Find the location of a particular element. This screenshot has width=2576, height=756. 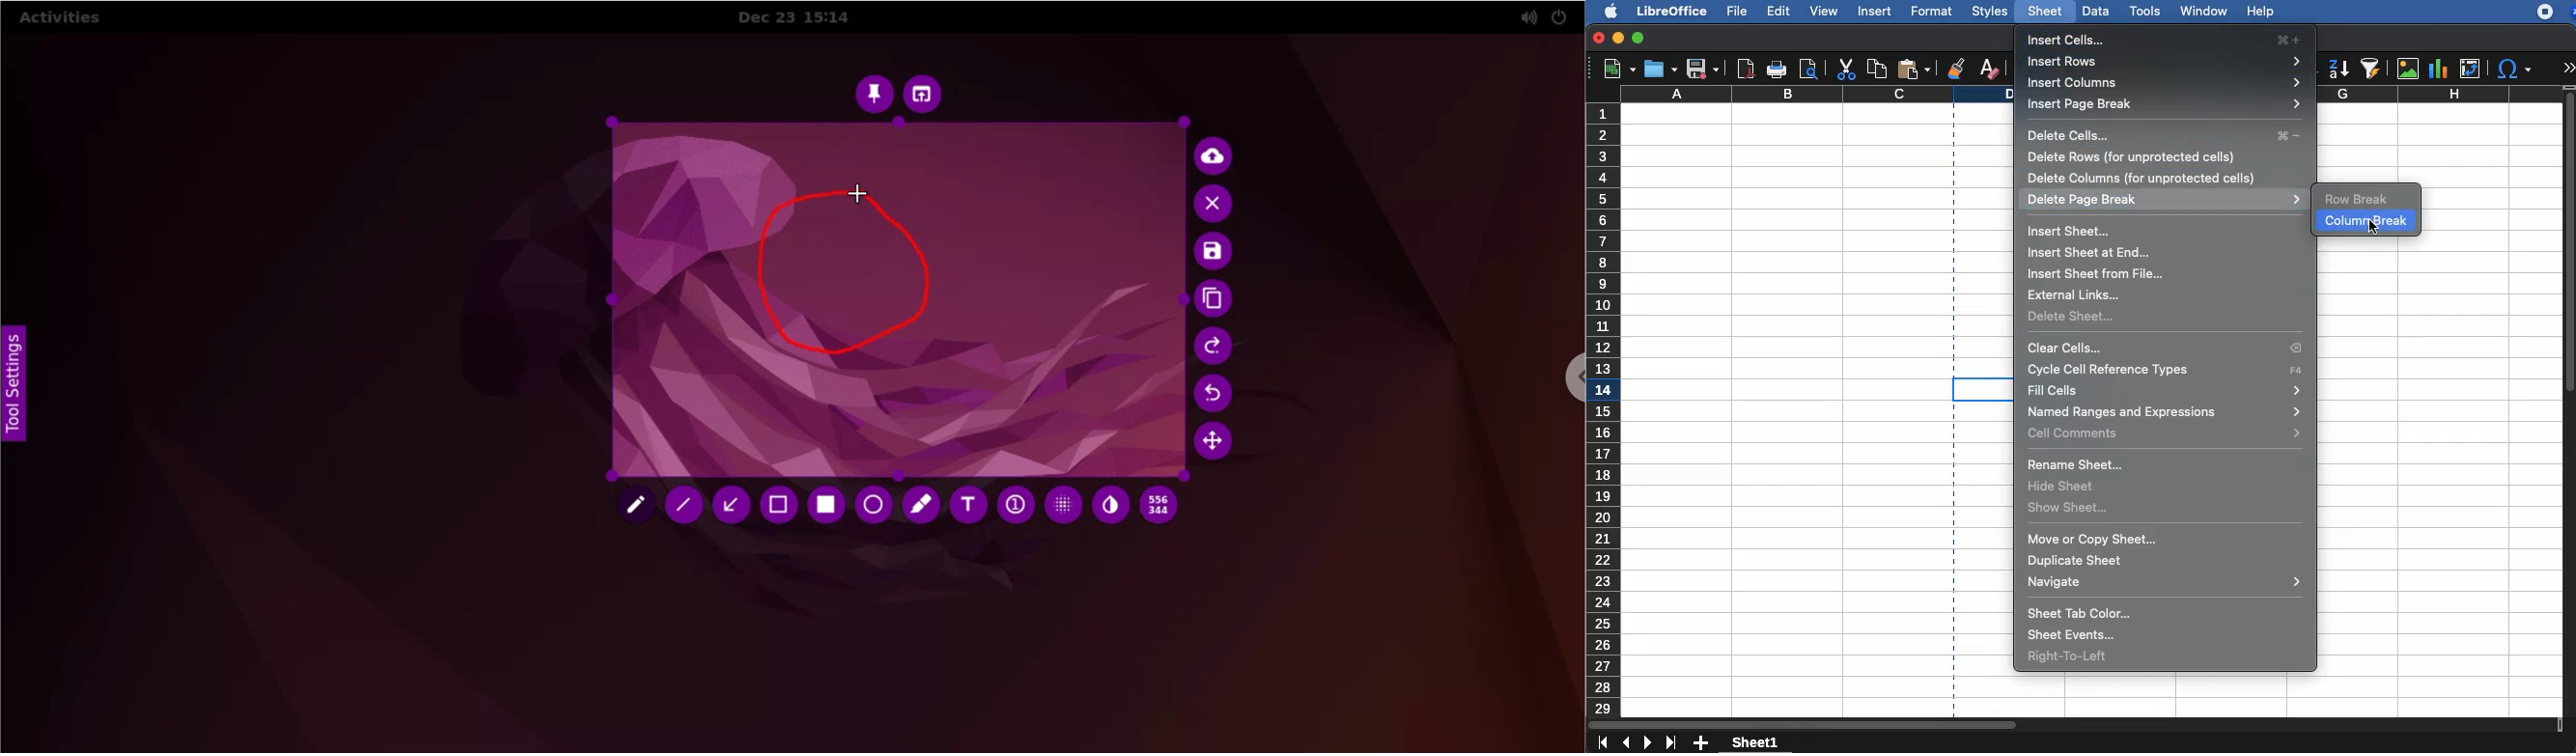

delete columns (for unprotected cells) is located at coordinates (2141, 178).